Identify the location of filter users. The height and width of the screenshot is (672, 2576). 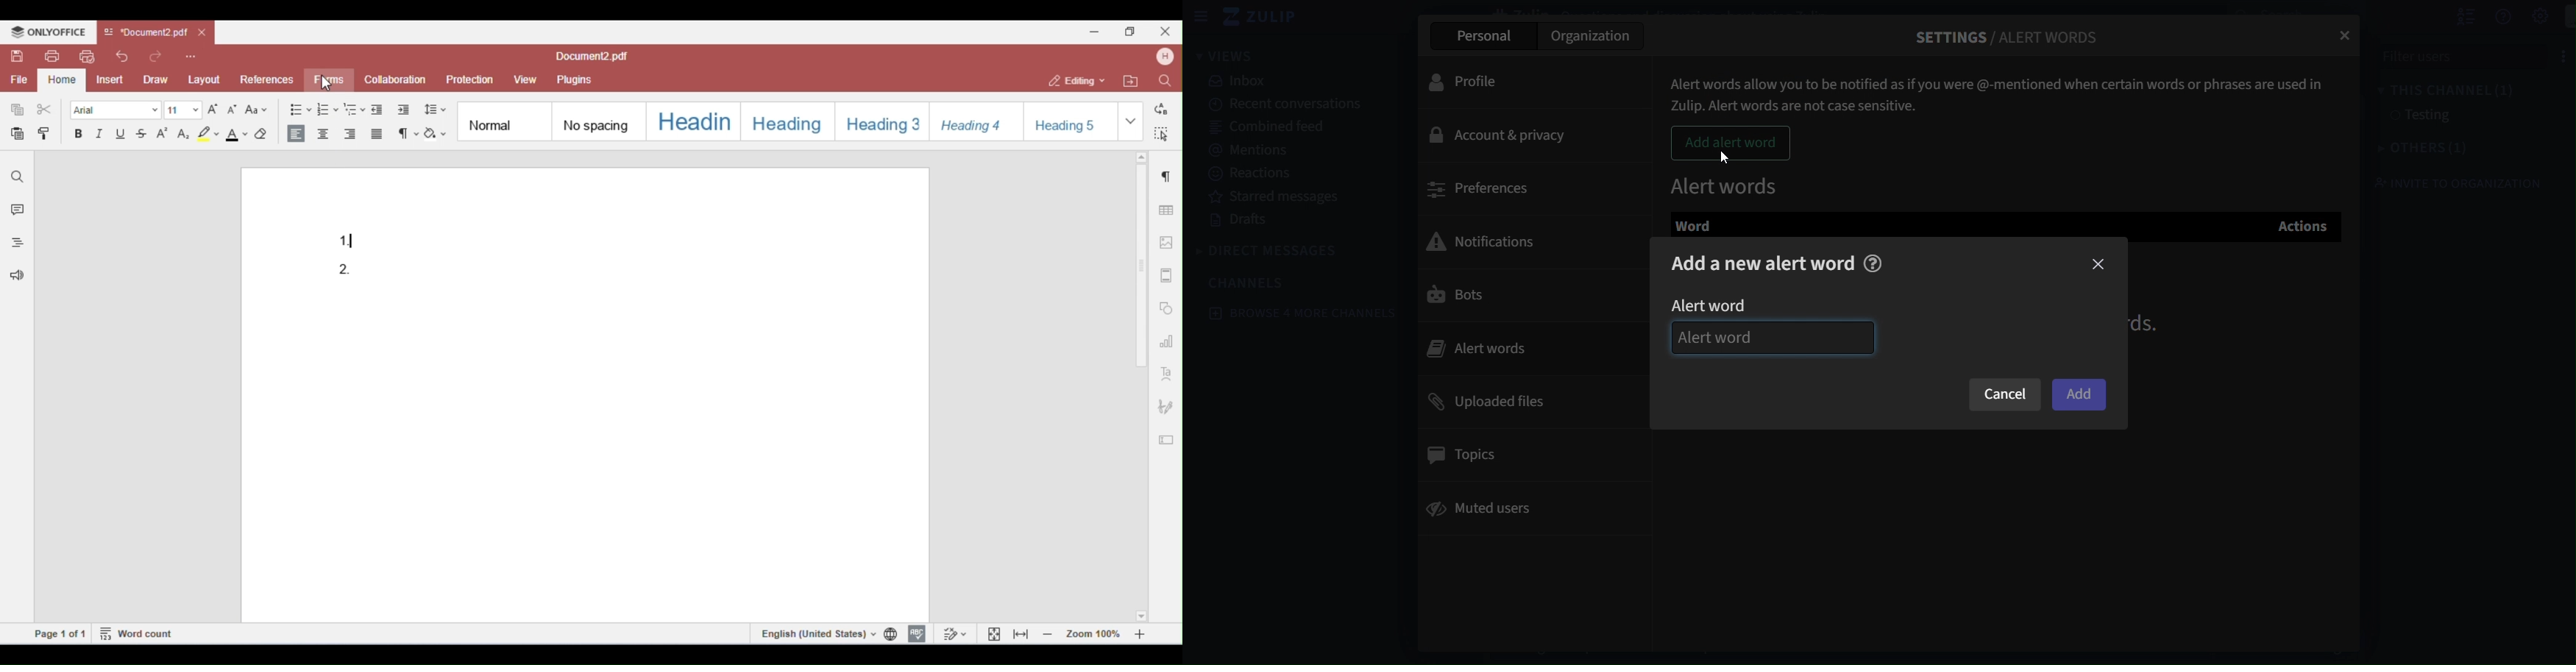
(2442, 56).